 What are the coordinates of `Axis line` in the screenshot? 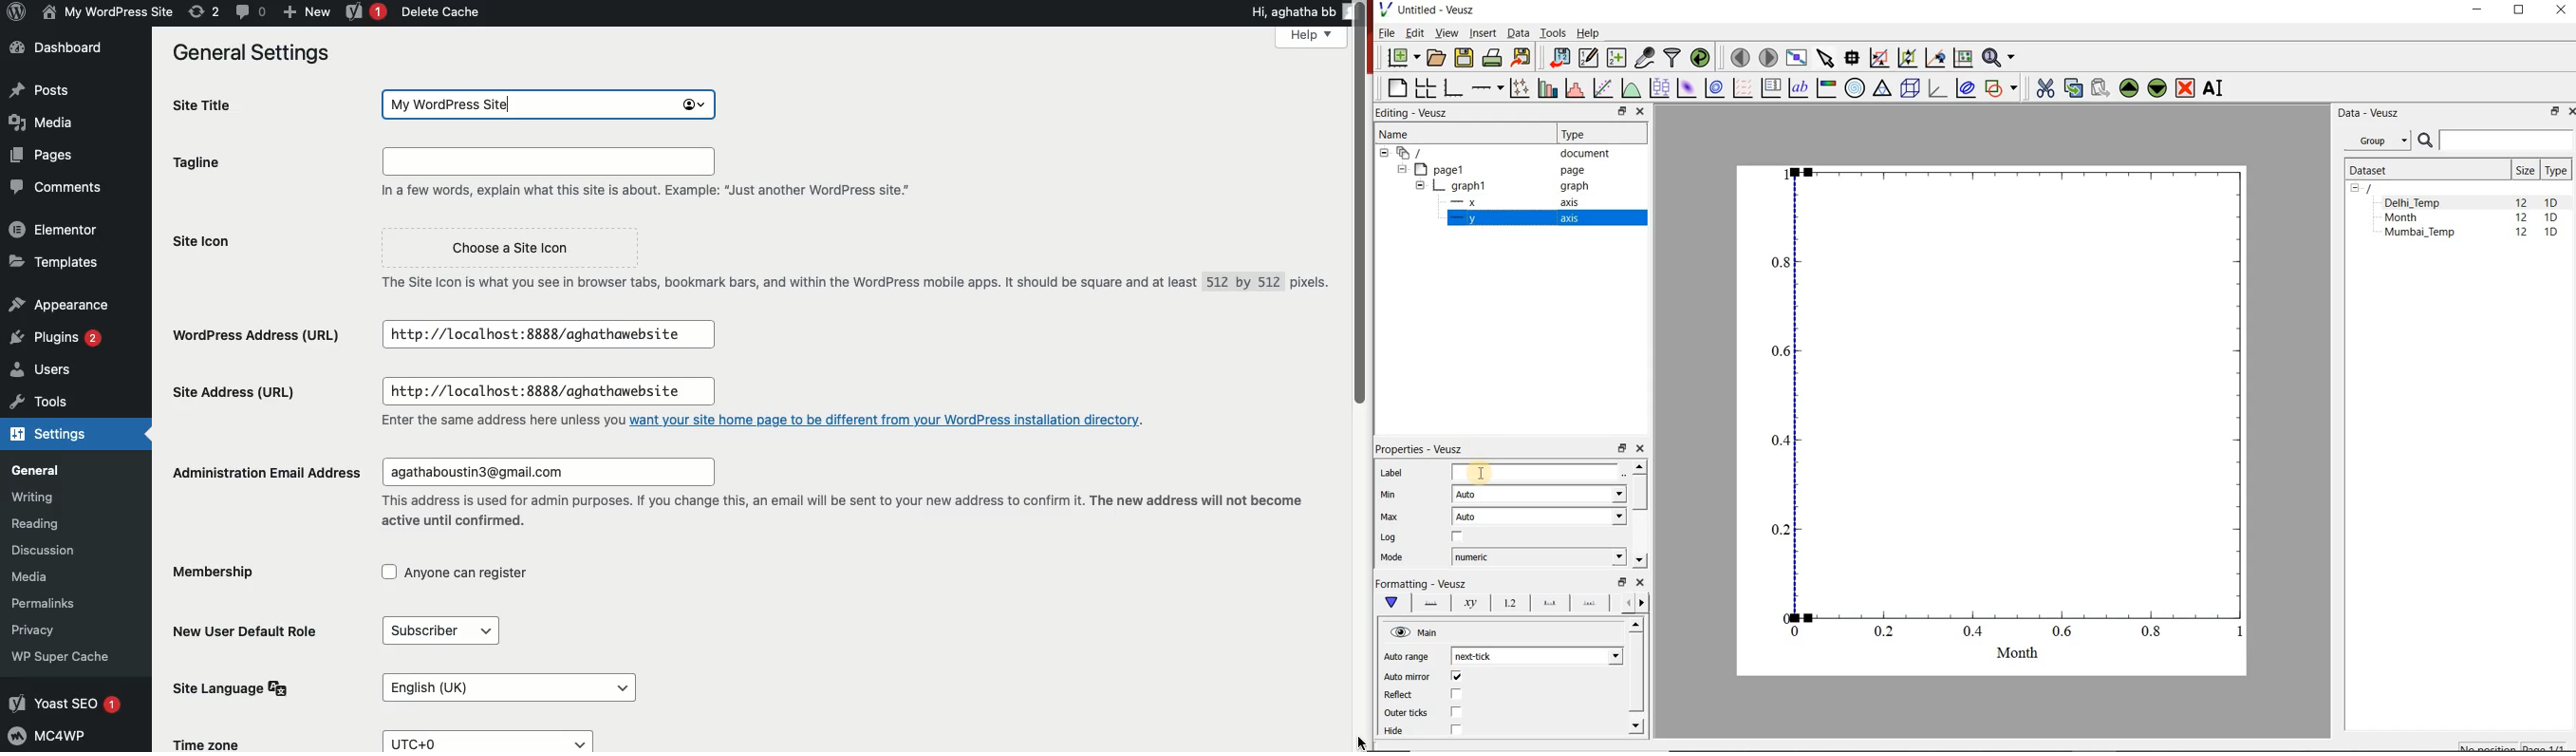 It's located at (1429, 603).